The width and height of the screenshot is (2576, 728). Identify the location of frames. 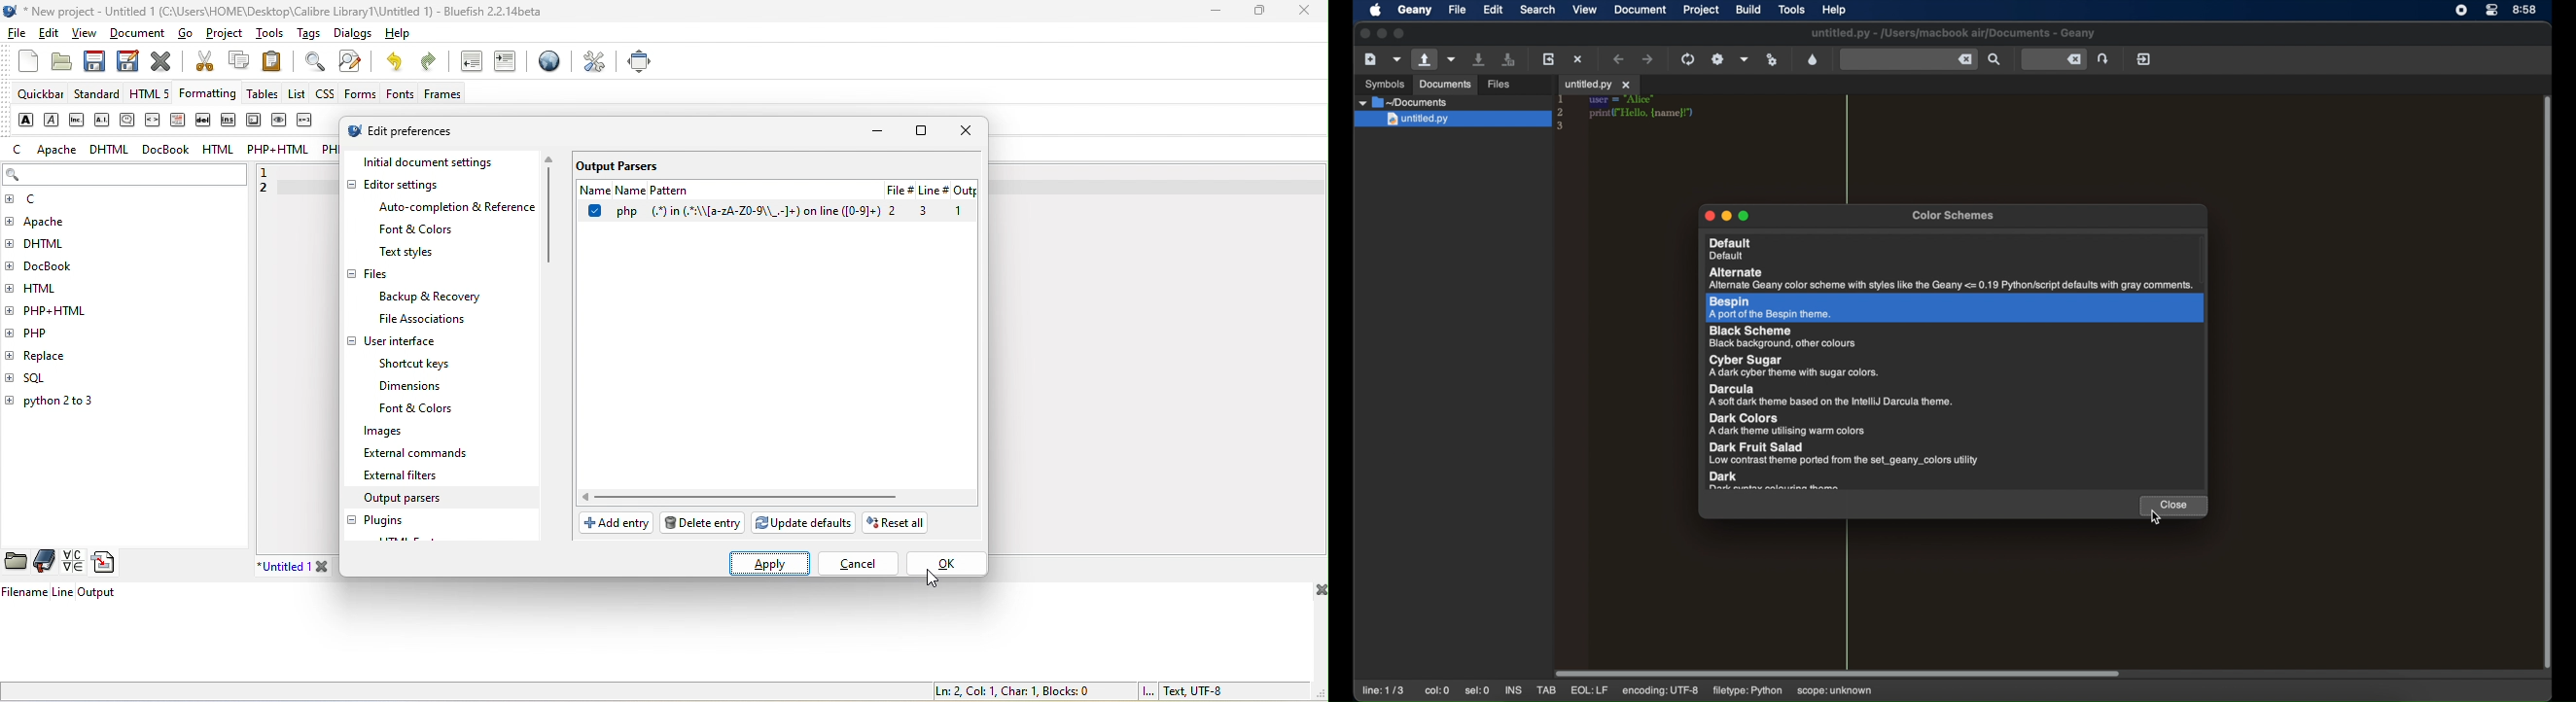
(443, 95).